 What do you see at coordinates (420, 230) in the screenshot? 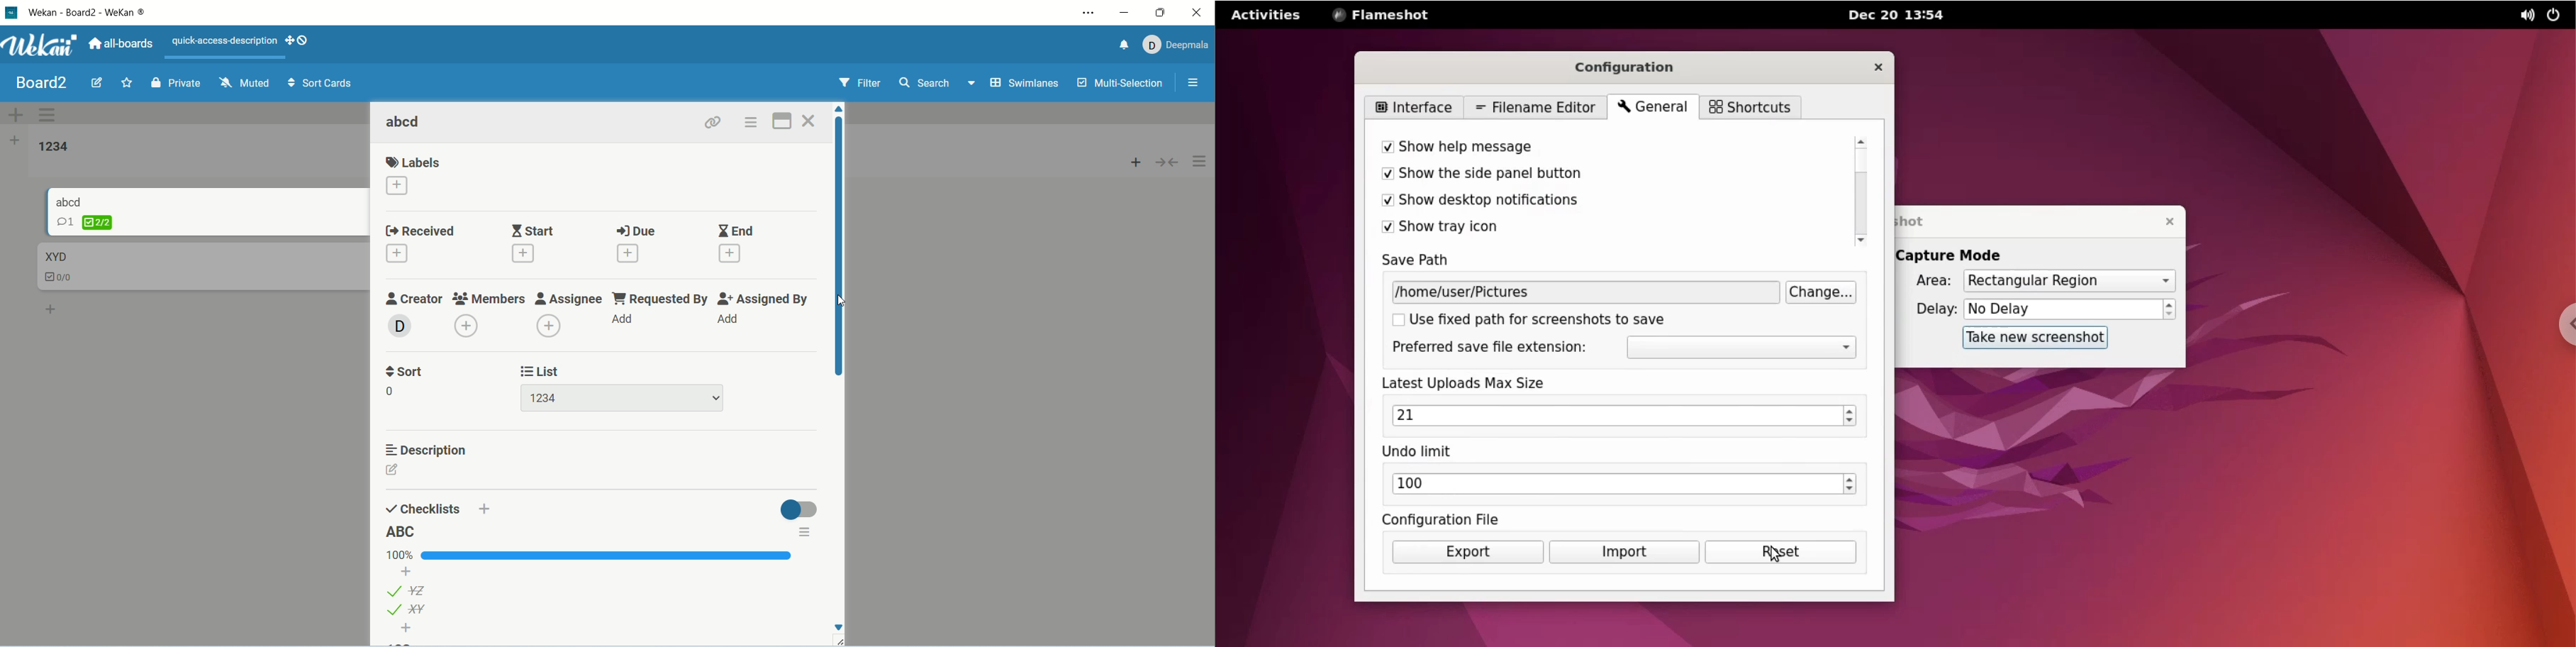
I see `received` at bounding box center [420, 230].